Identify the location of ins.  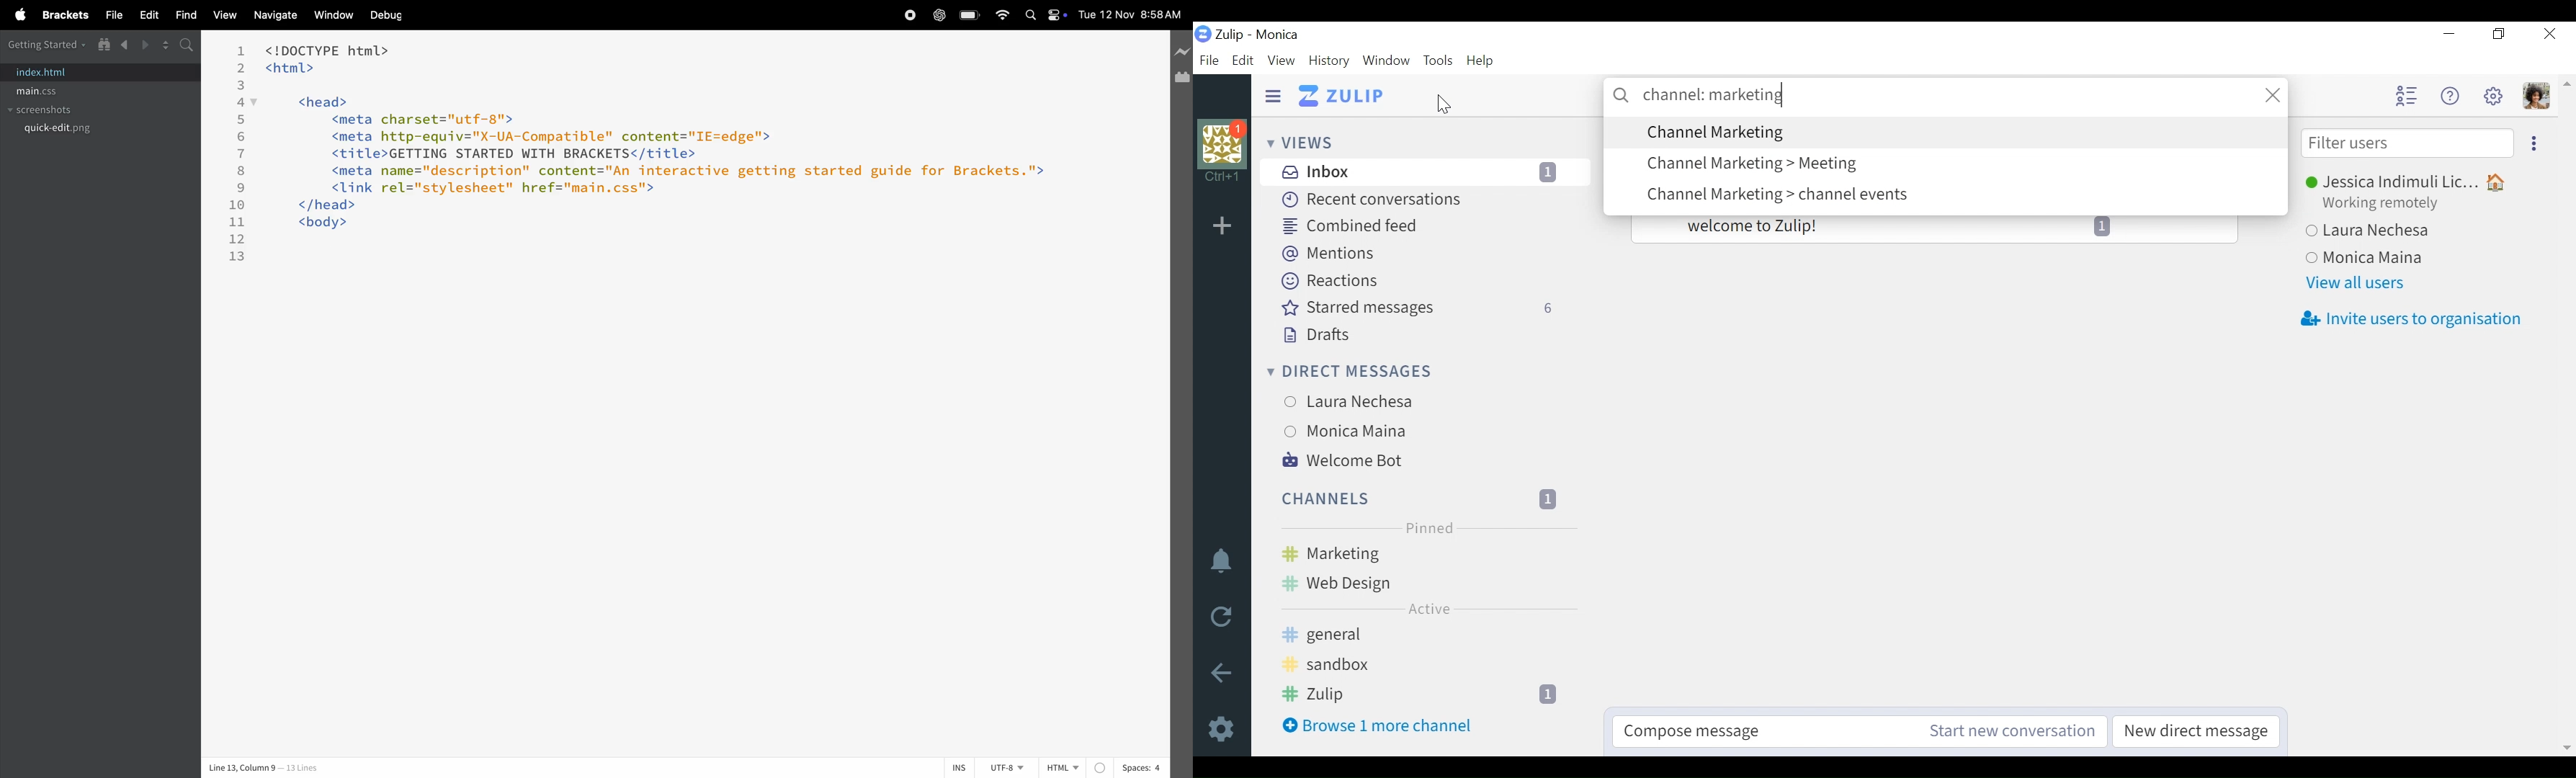
(959, 767).